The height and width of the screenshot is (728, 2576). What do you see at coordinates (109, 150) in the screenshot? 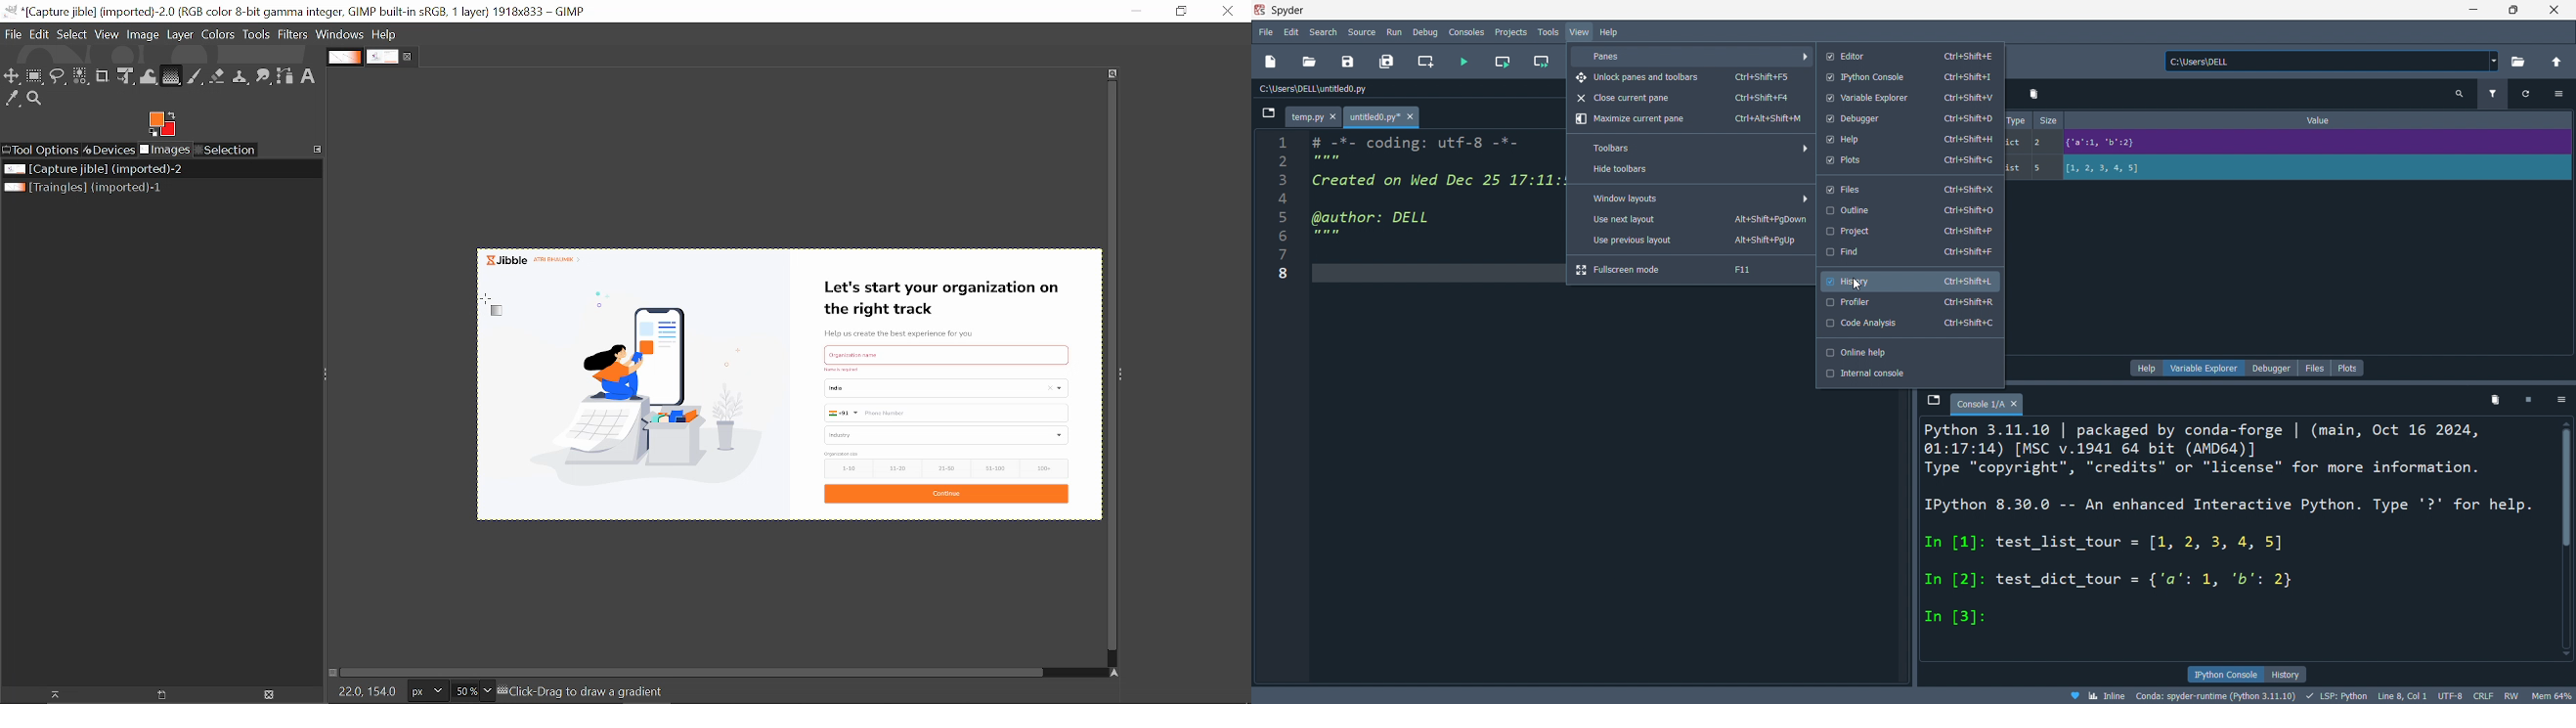
I see `Devices` at bounding box center [109, 150].